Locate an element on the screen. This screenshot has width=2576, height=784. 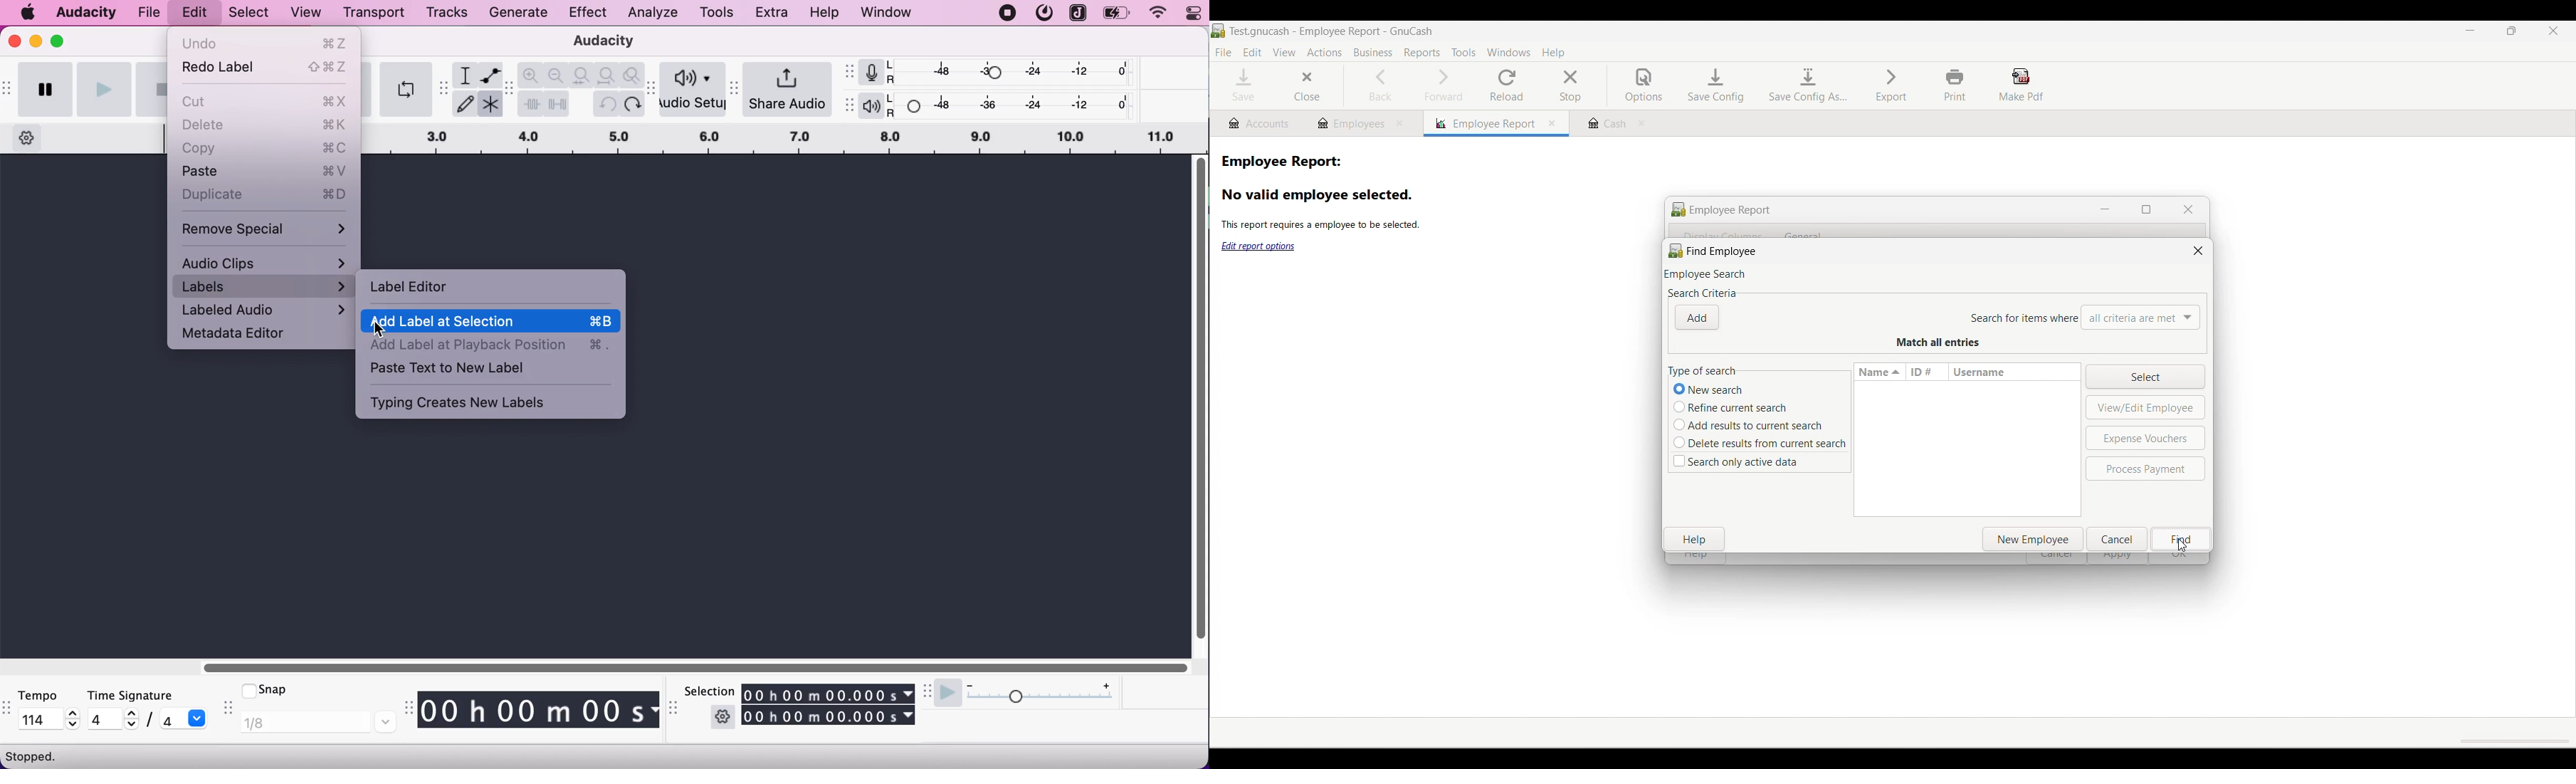
audacity tempo toolbar is located at coordinates (7, 710).